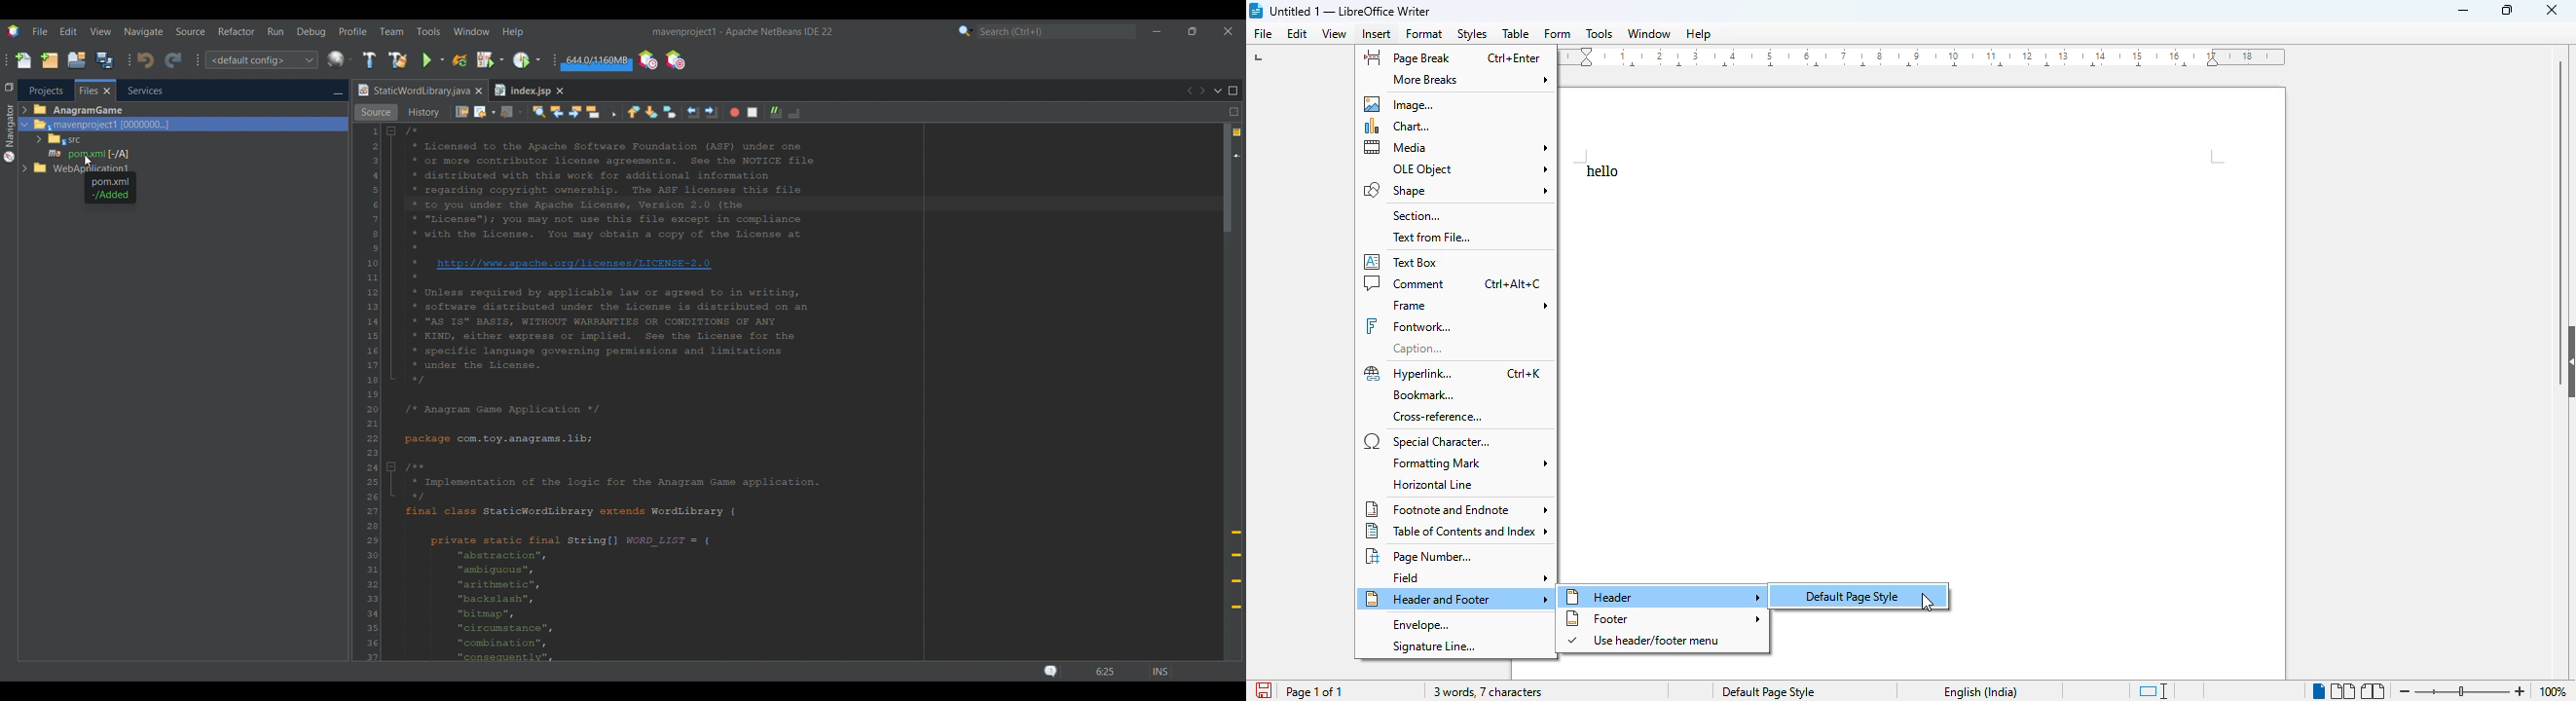 The height and width of the screenshot is (728, 2576). I want to click on footnote and endnote, so click(1456, 508).